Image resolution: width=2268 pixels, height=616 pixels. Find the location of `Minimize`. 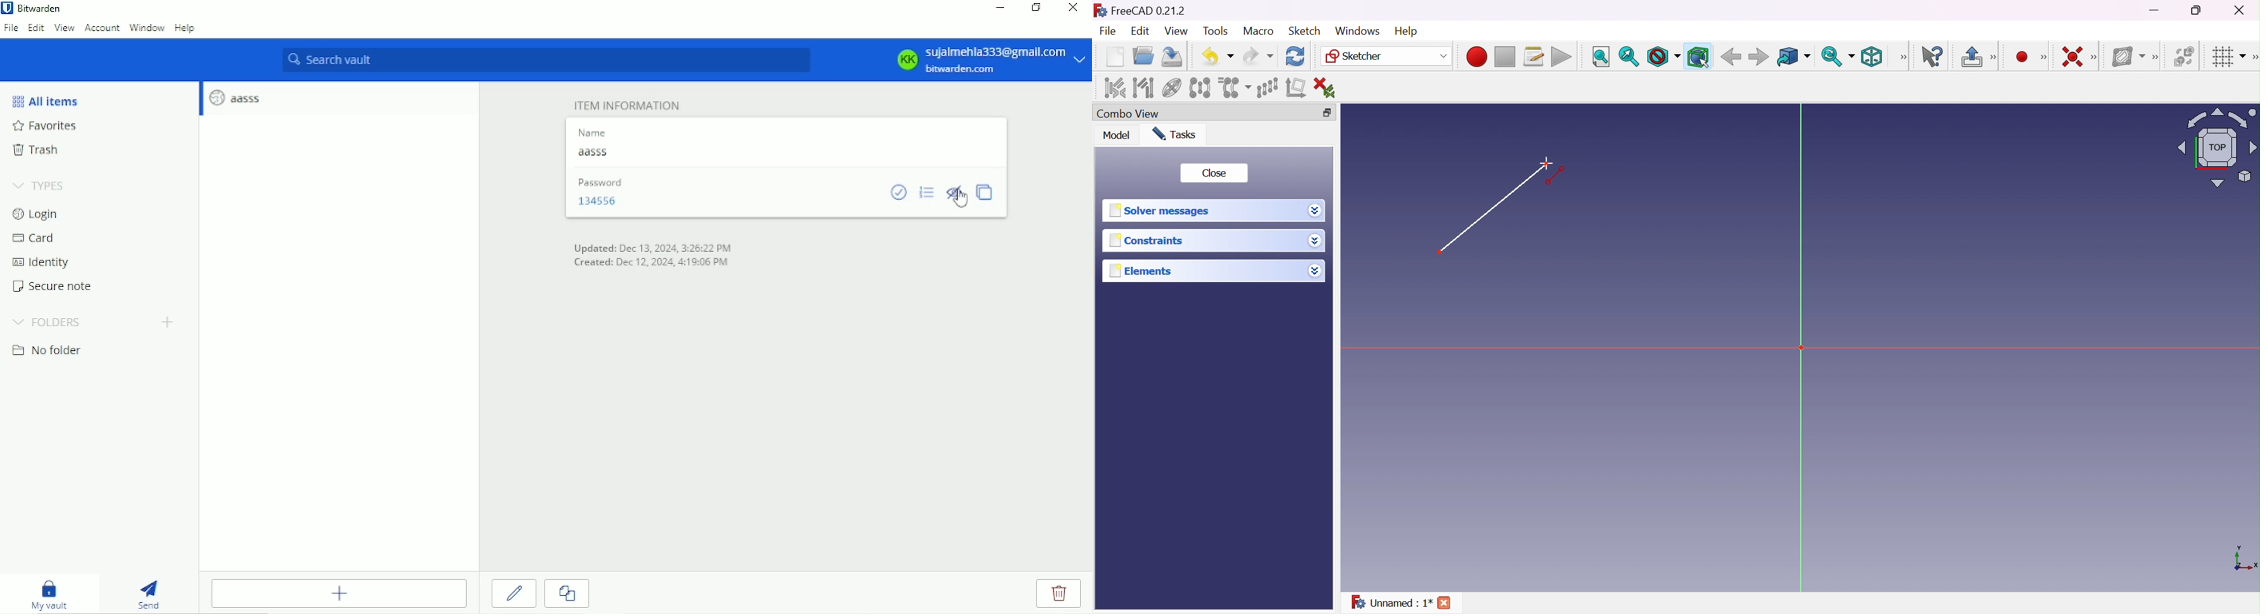

Minimize is located at coordinates (2156, 12).